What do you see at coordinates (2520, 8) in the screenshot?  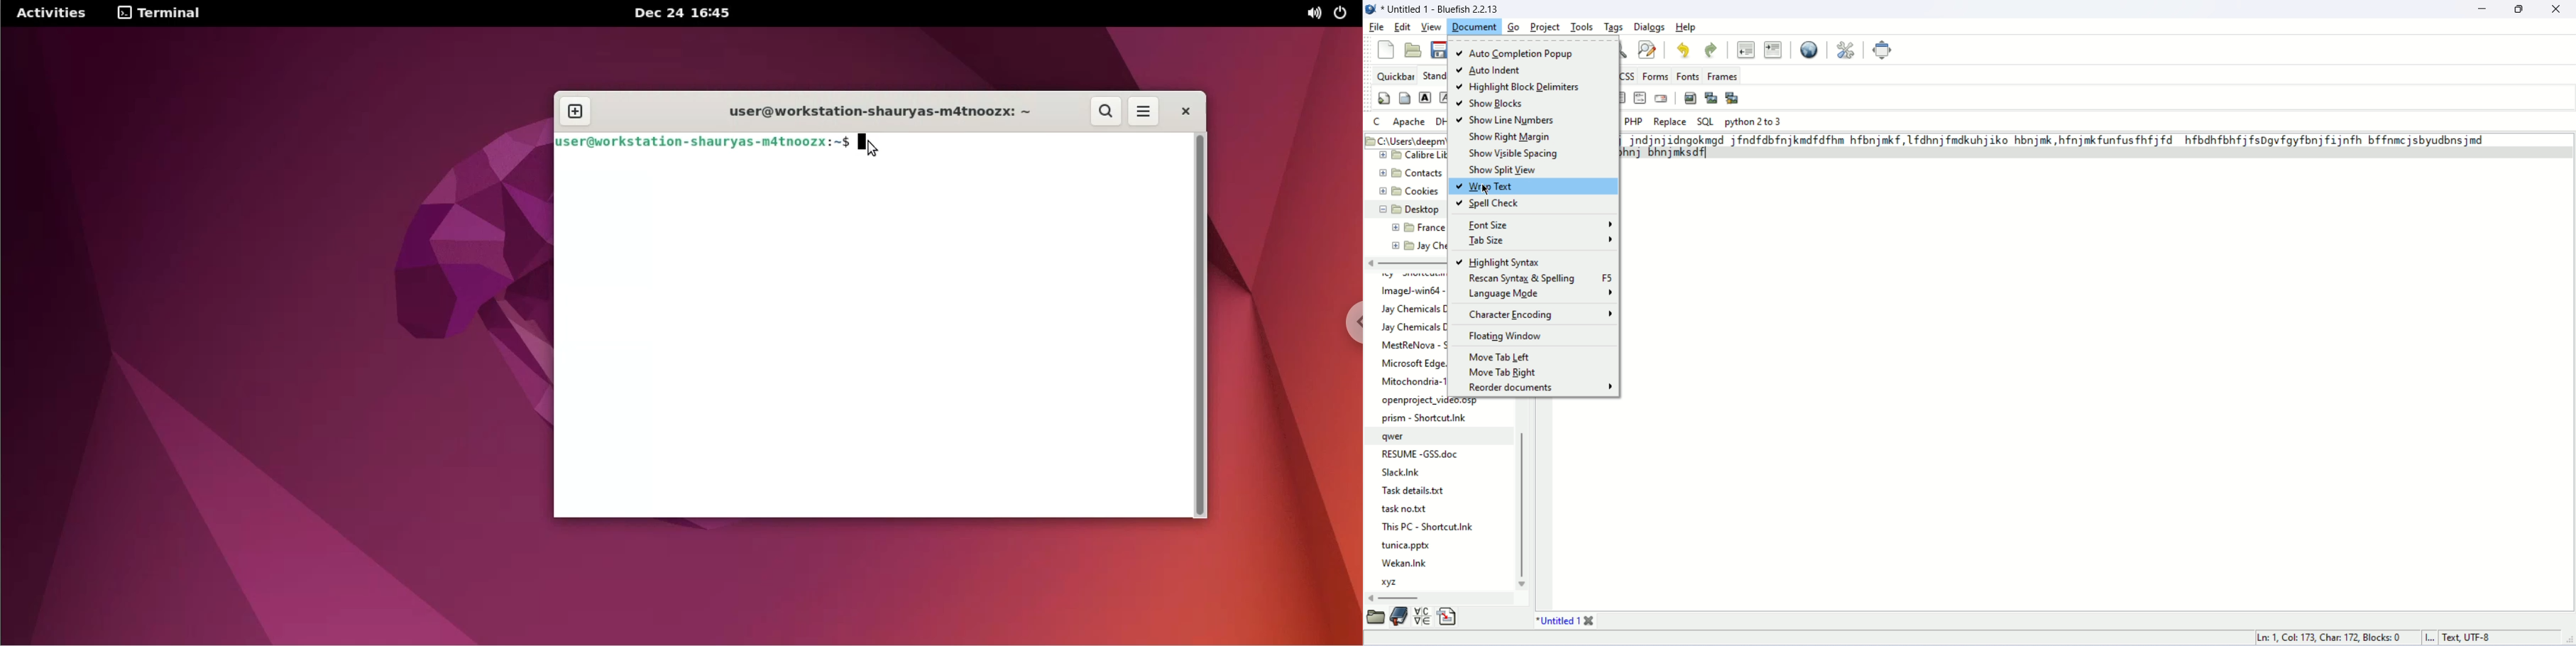 I see `maximize` at bounding box center [2520, 8].